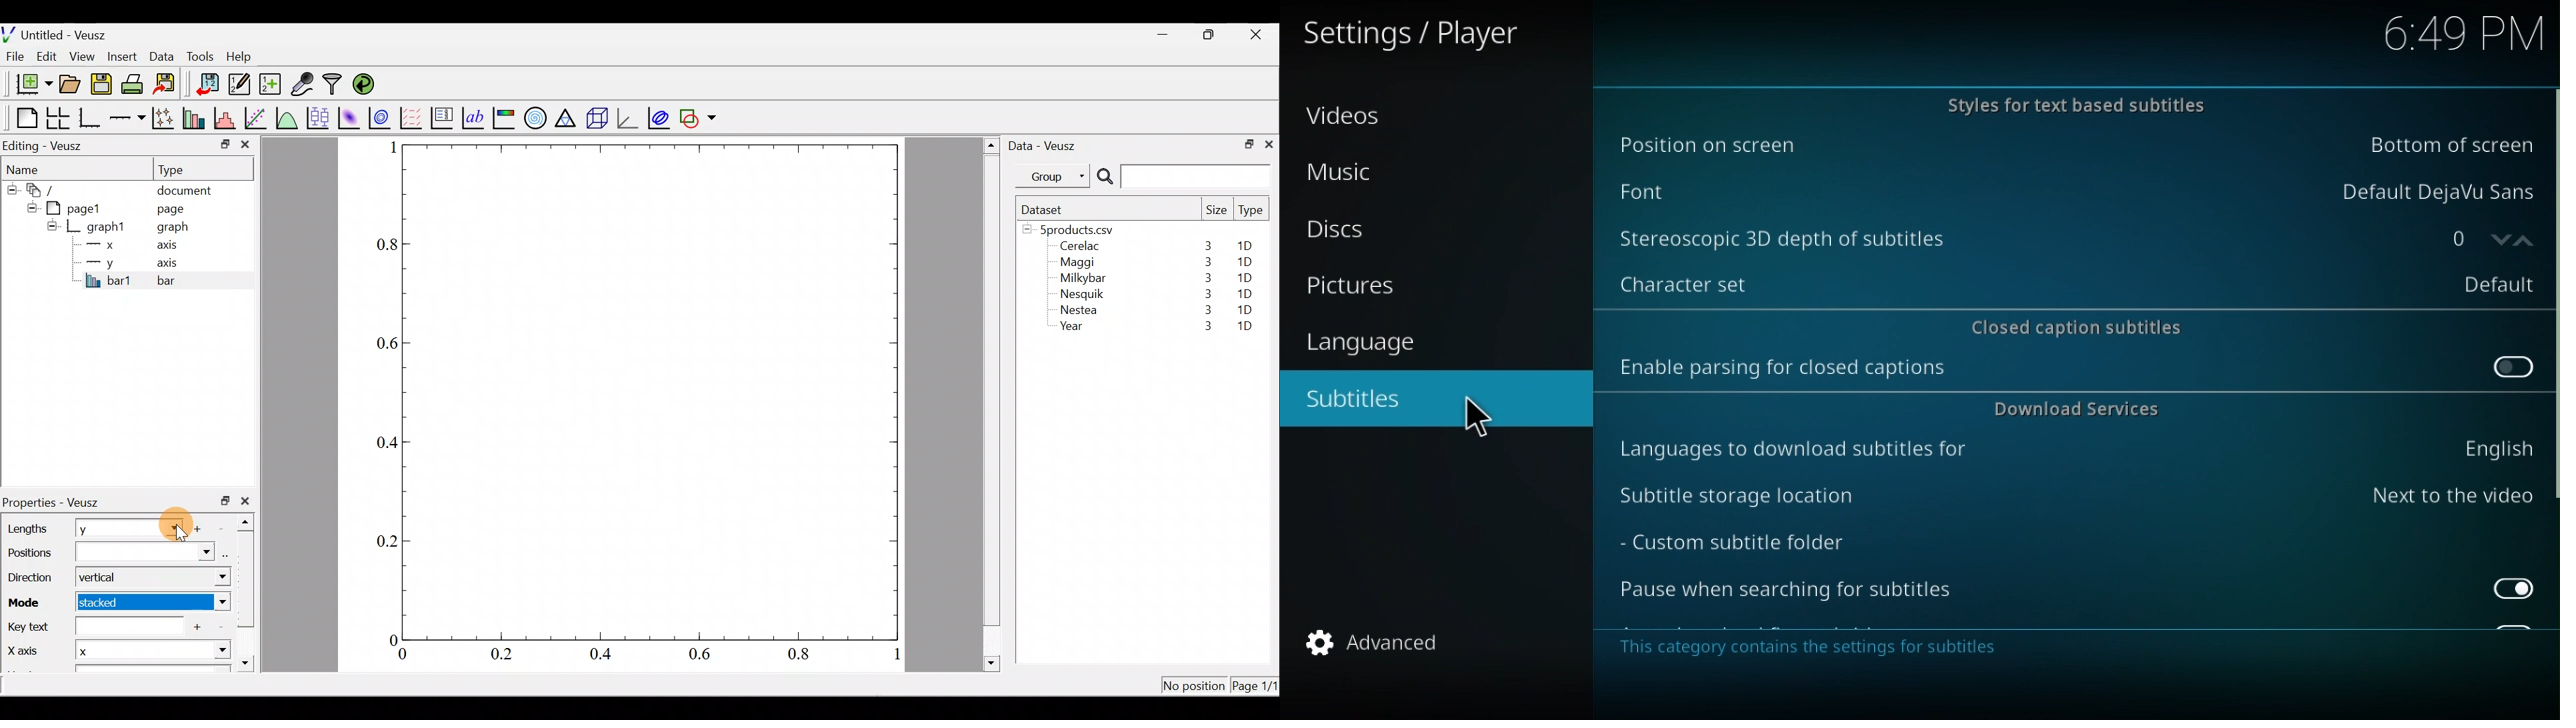 This screenshot has height=728, width=2576. Describe the element at coordinates (1181, 177) in the screenshot. I see `Search bar` at that location.